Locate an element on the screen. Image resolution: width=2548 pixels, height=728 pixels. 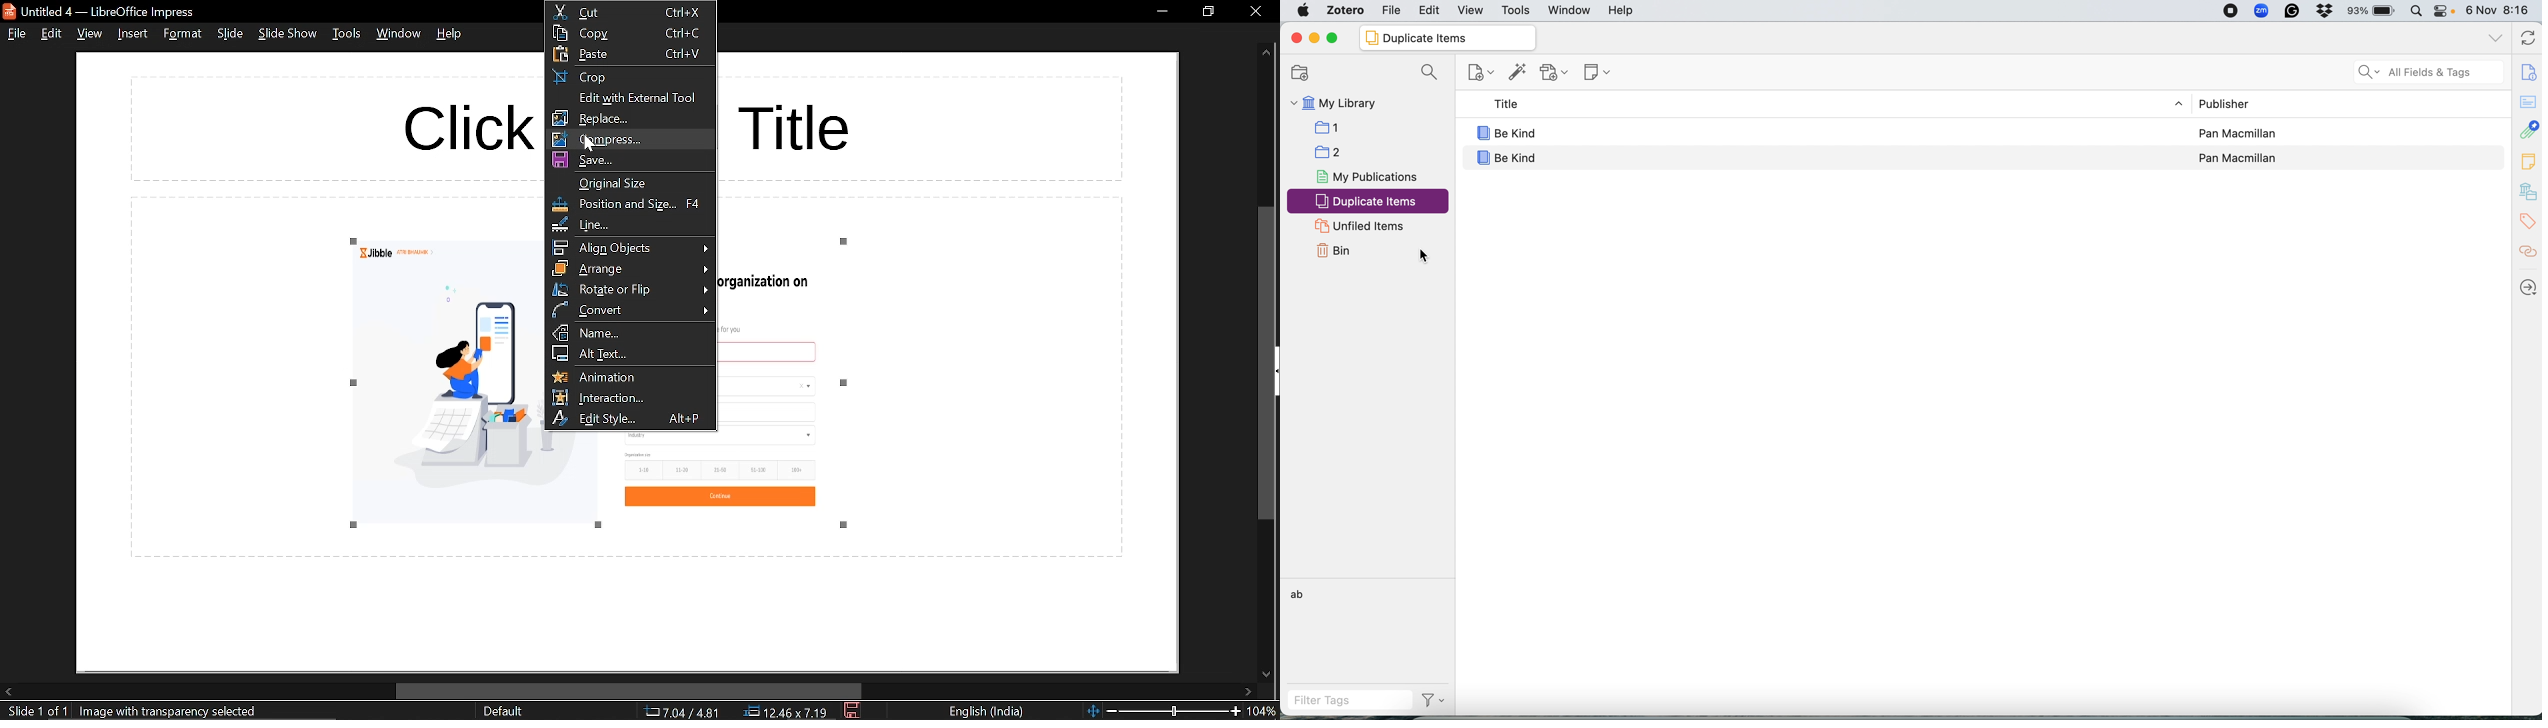
bin is located at coordinates (1334, 250).